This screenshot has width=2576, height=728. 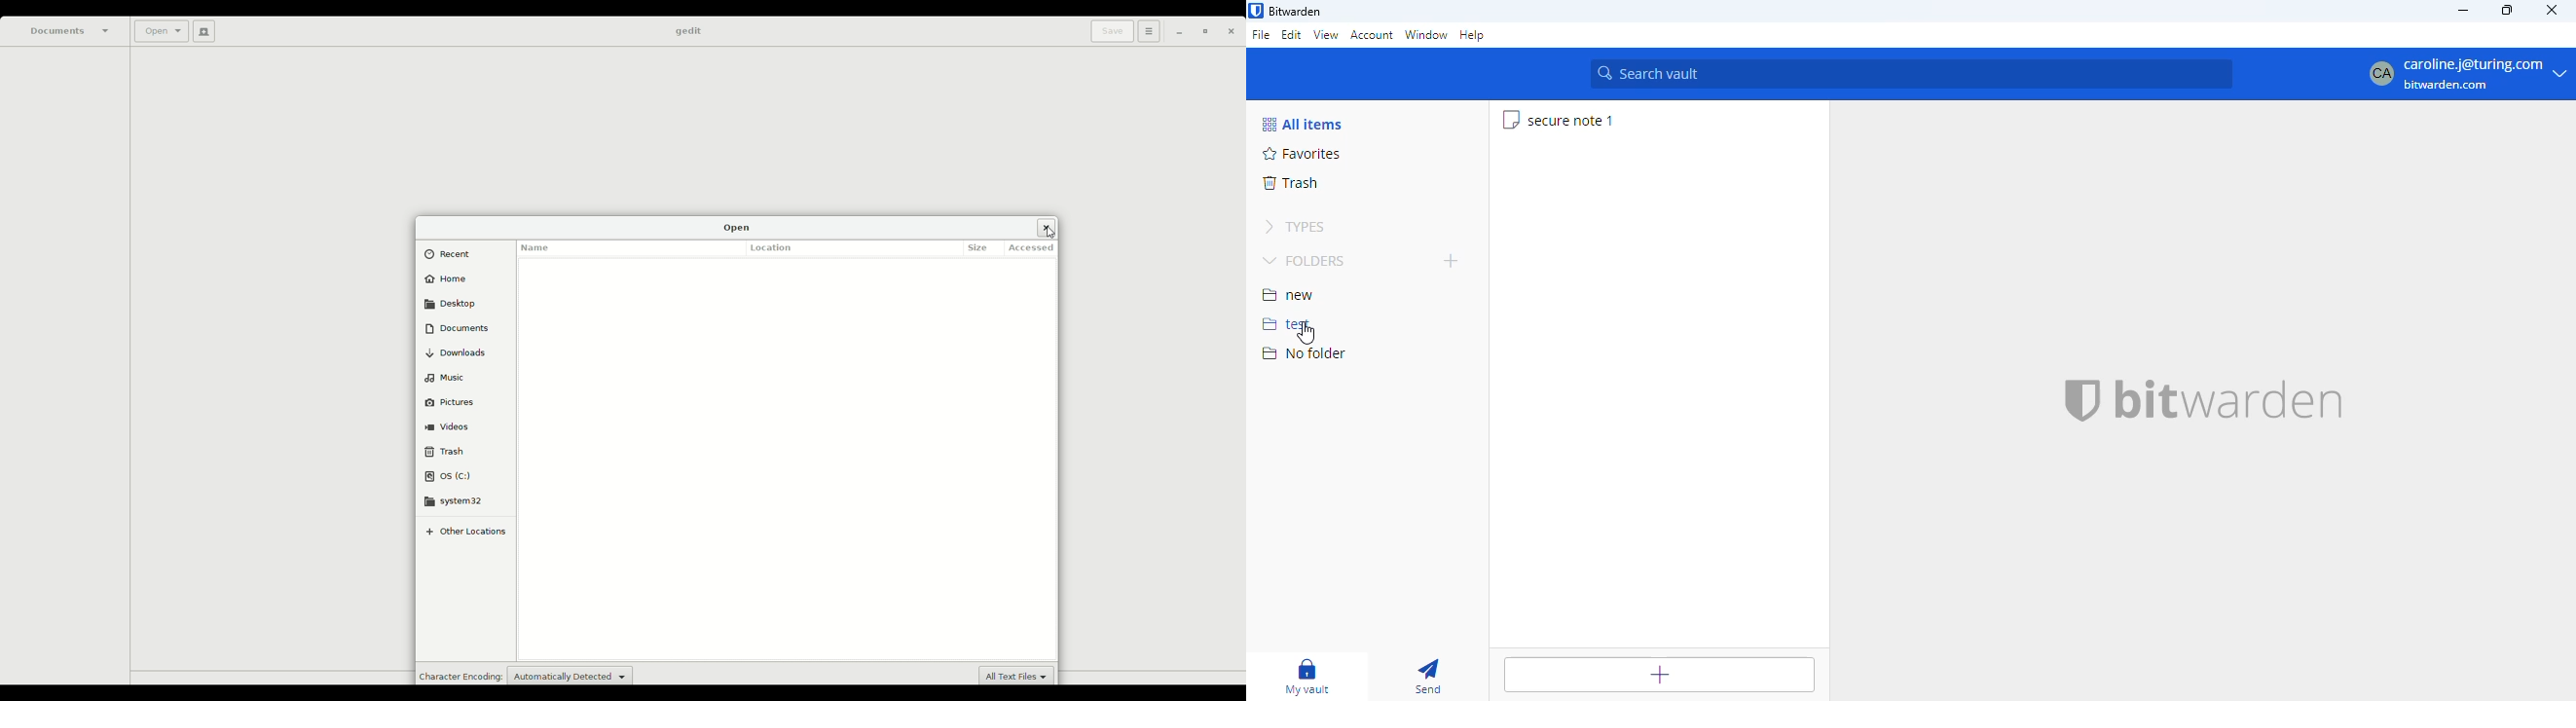 What do you see at coordinates (1451, 261) in the screenshot?
I see `add folder` at bounding box center [1451, 261].